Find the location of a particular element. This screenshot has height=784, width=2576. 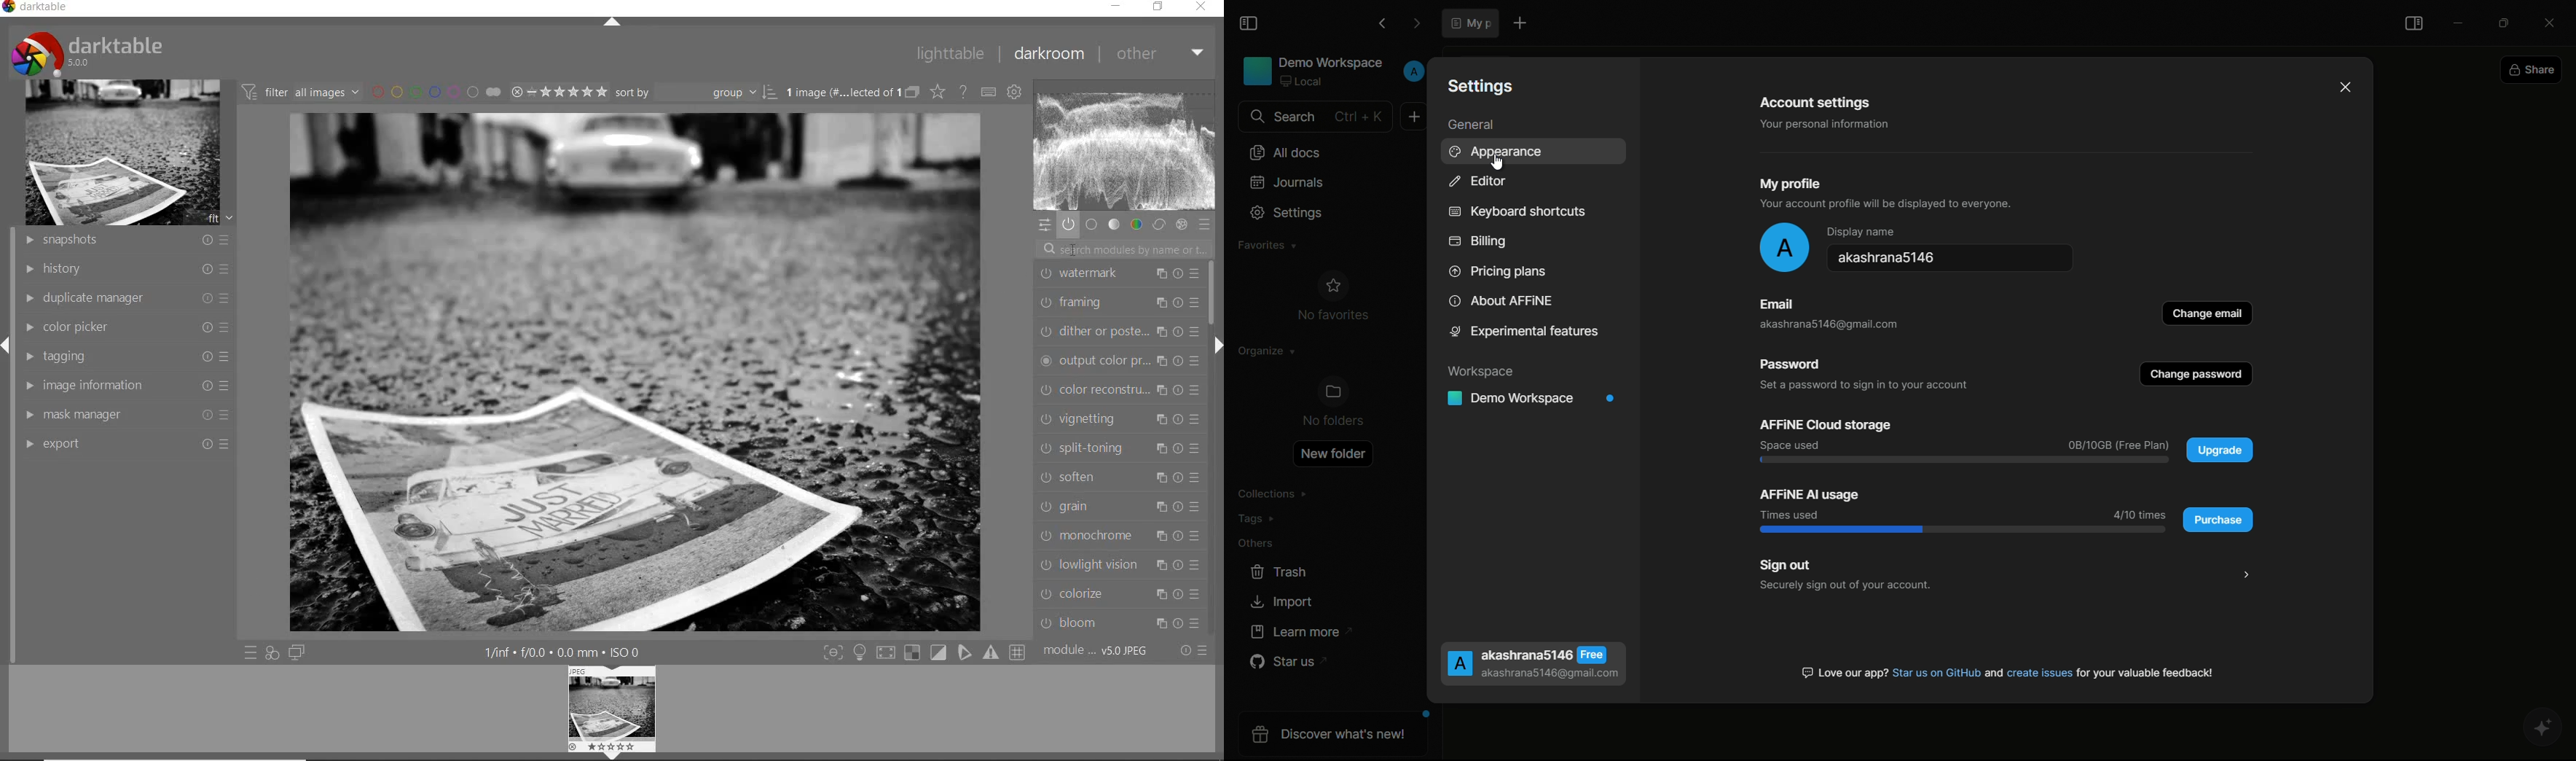

show only active module is located at coordinates (1069, 225).